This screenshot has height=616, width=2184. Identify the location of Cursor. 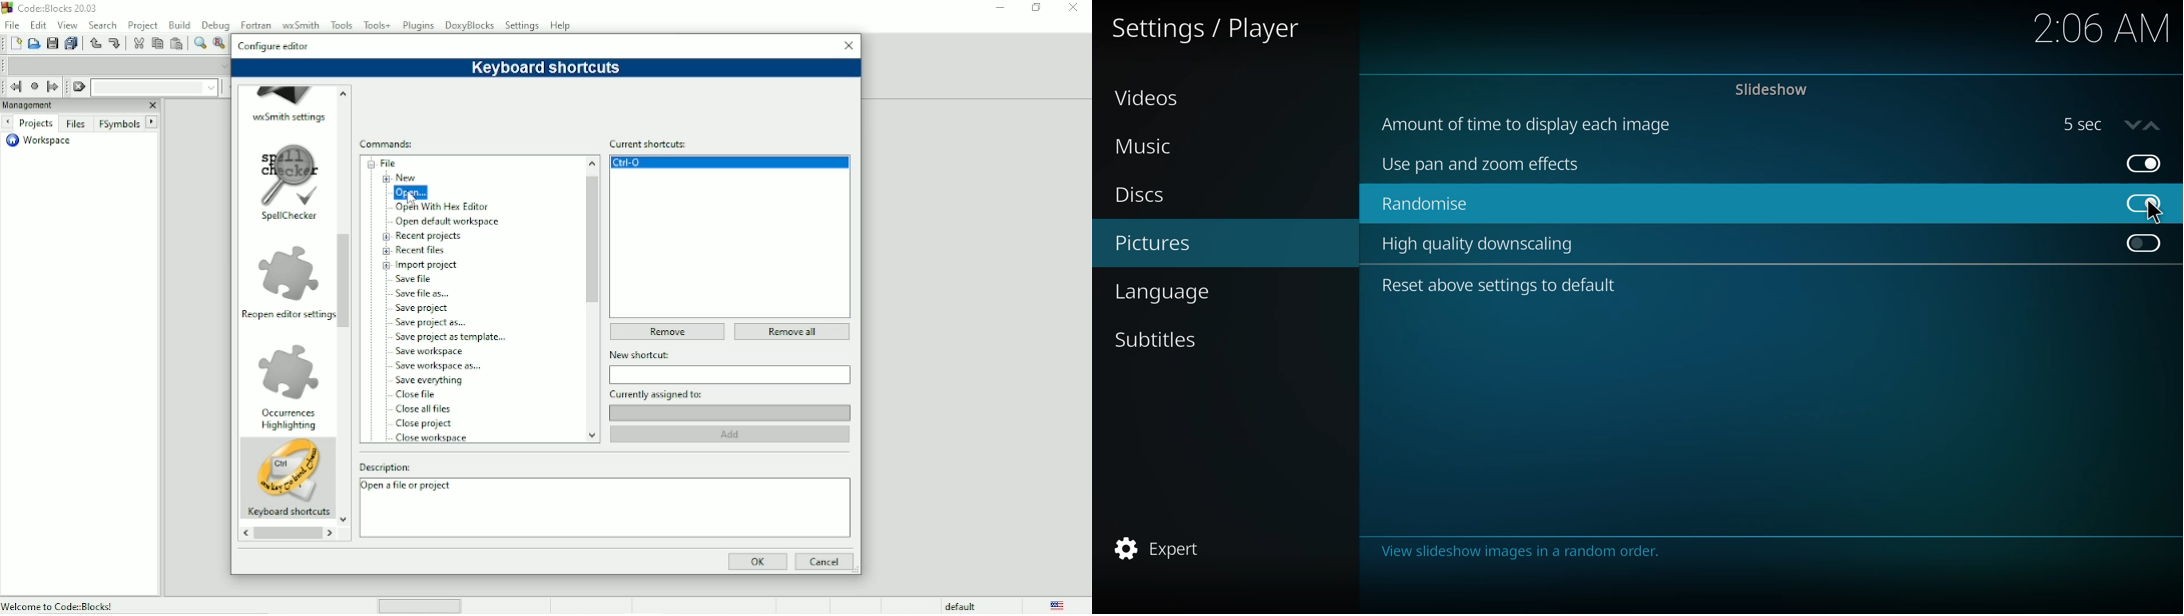
(412, 199).